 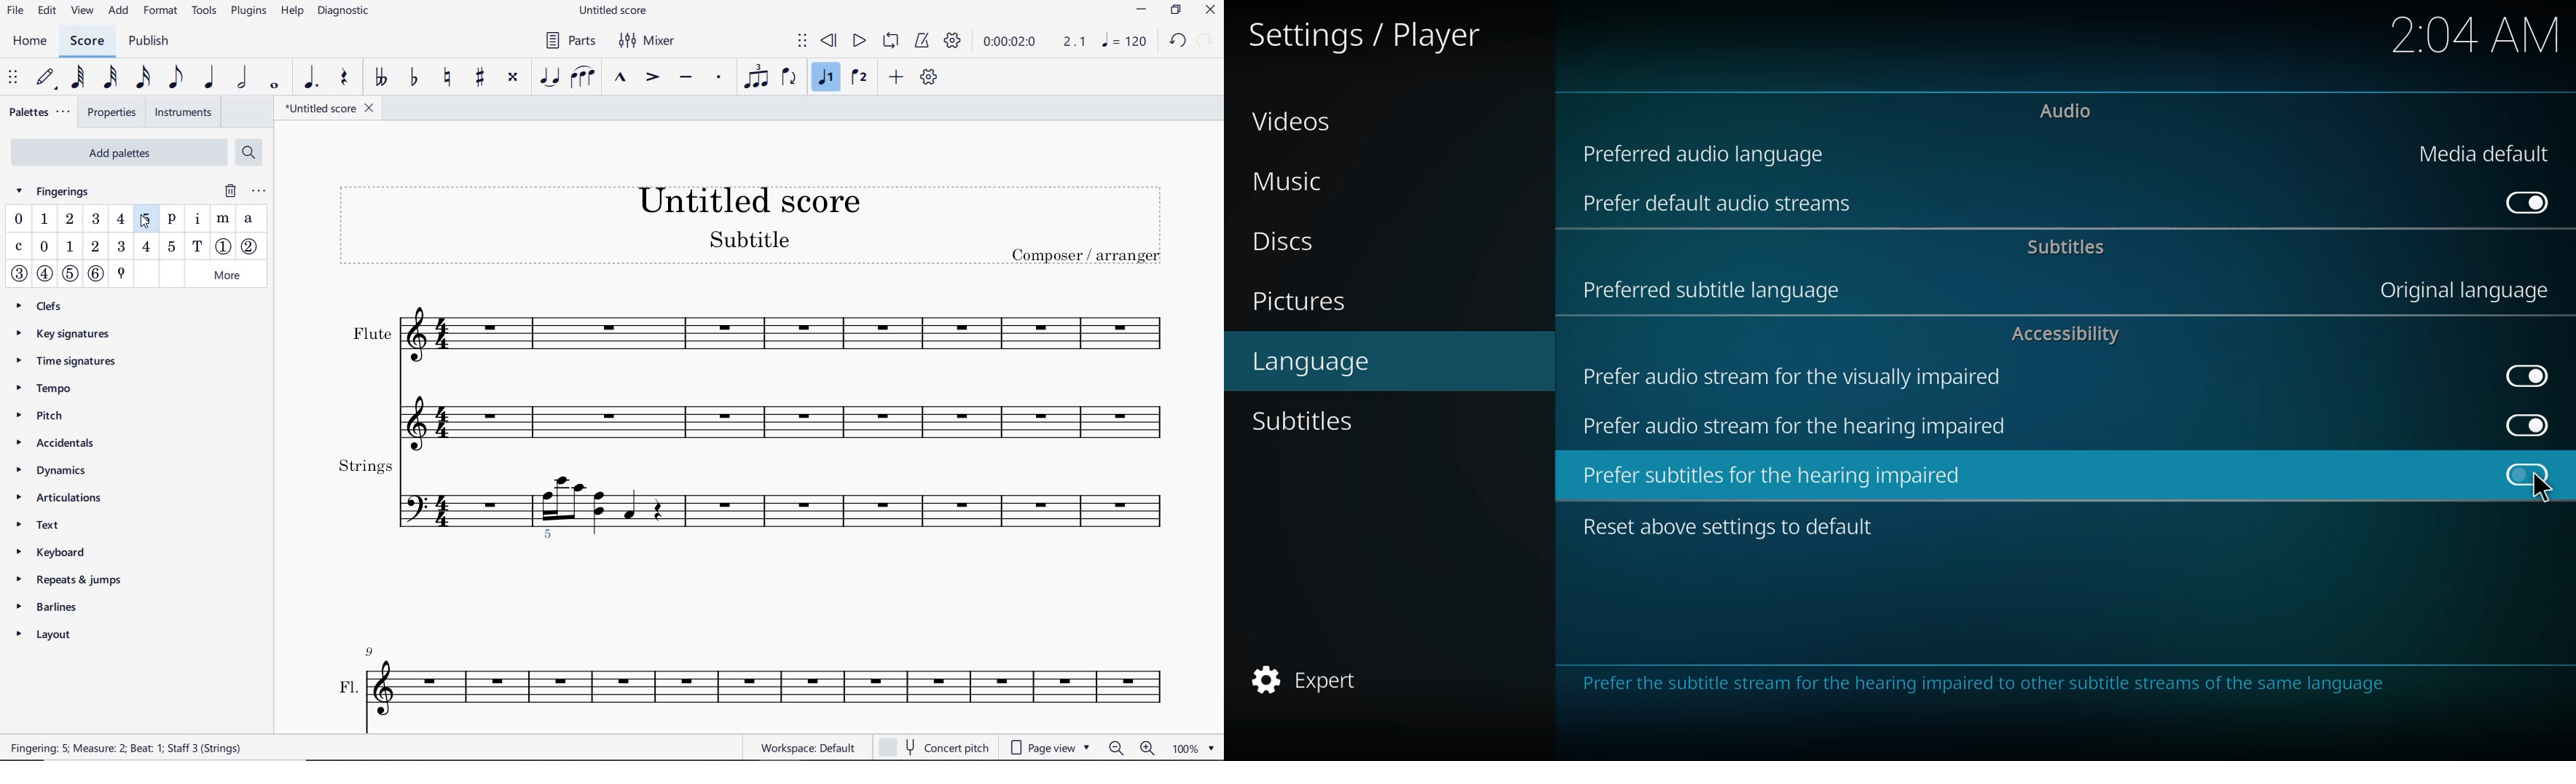 I want to click on publish, so click(x=154, y=41).